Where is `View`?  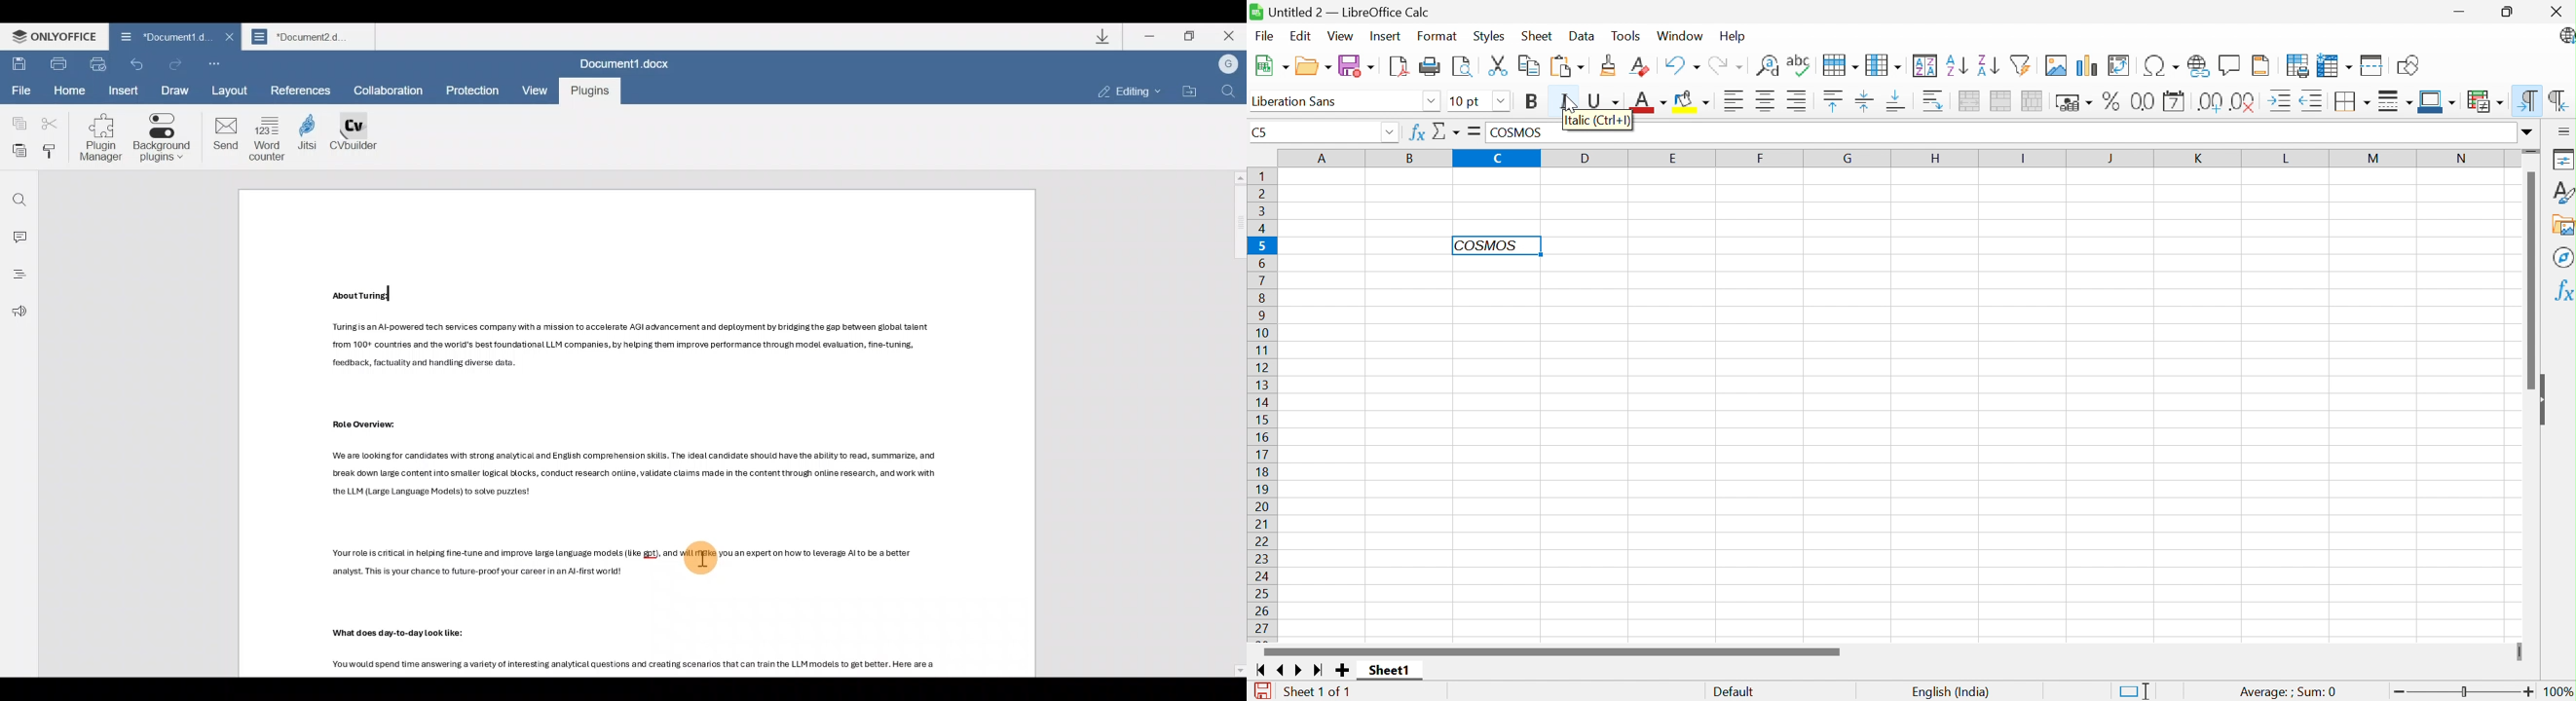 View is located at coordinates (540, 87).